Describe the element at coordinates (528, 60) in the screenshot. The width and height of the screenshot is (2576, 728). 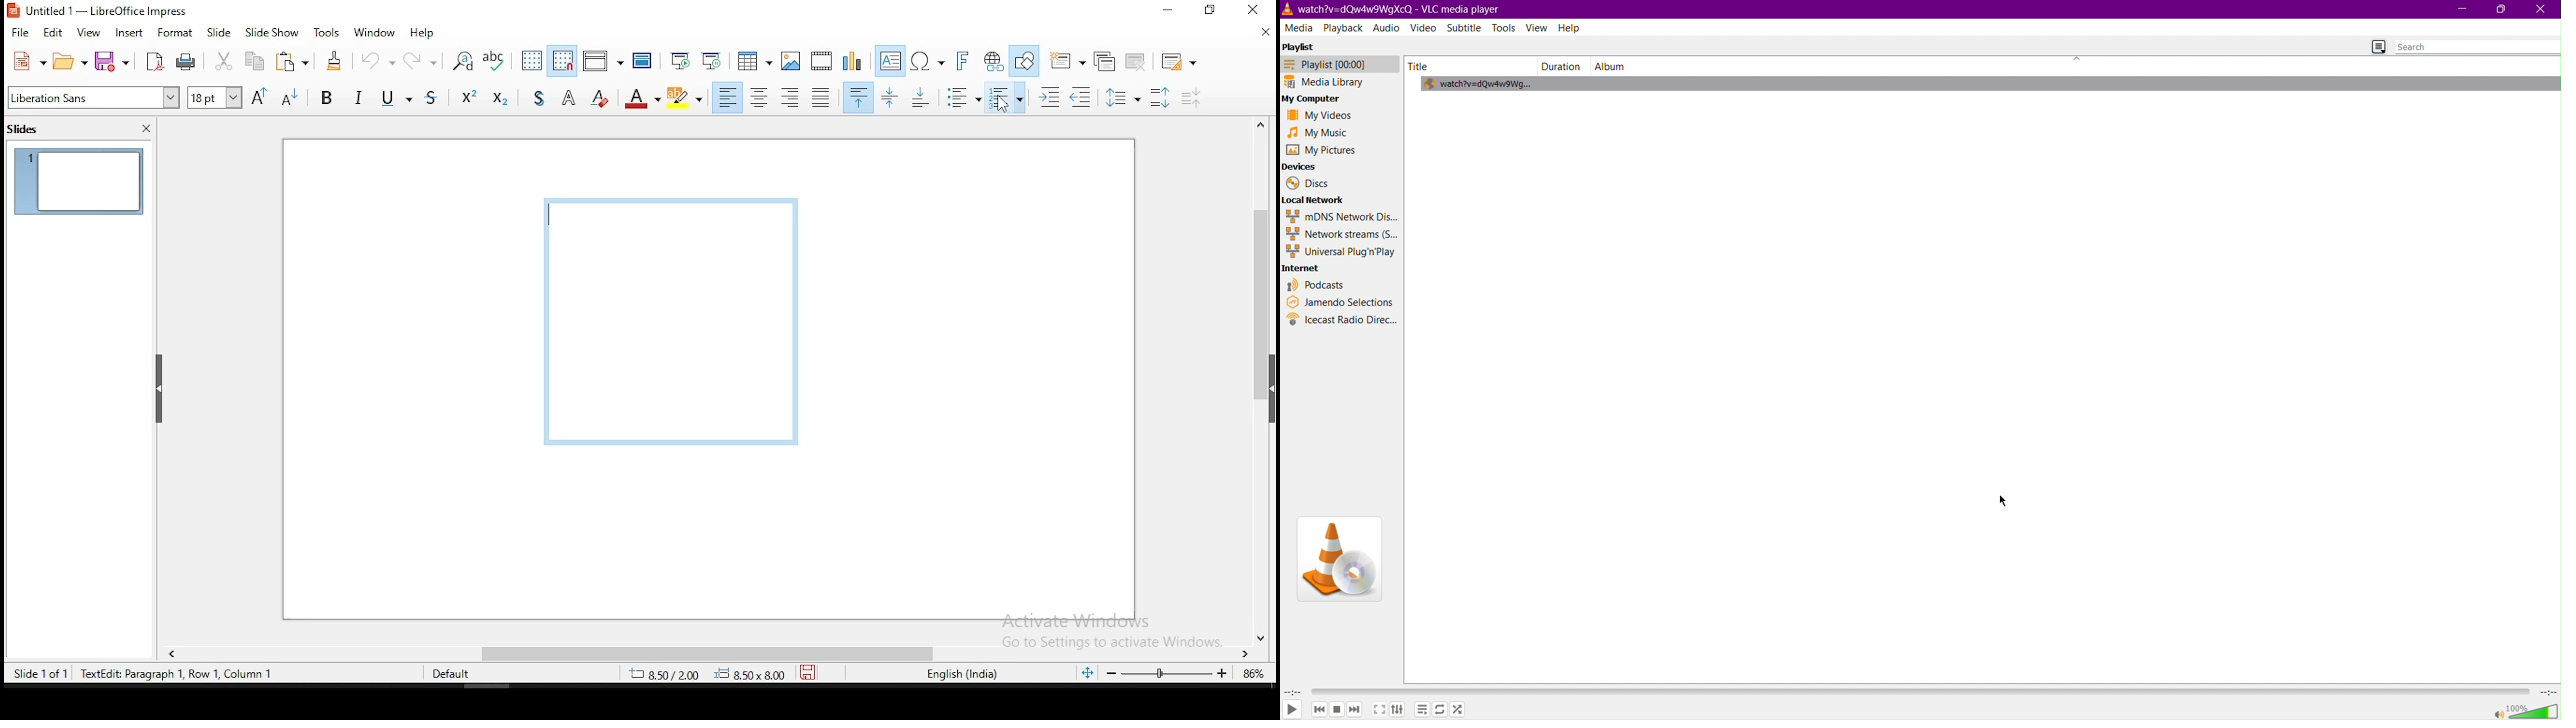
I see `display grid` at that location.